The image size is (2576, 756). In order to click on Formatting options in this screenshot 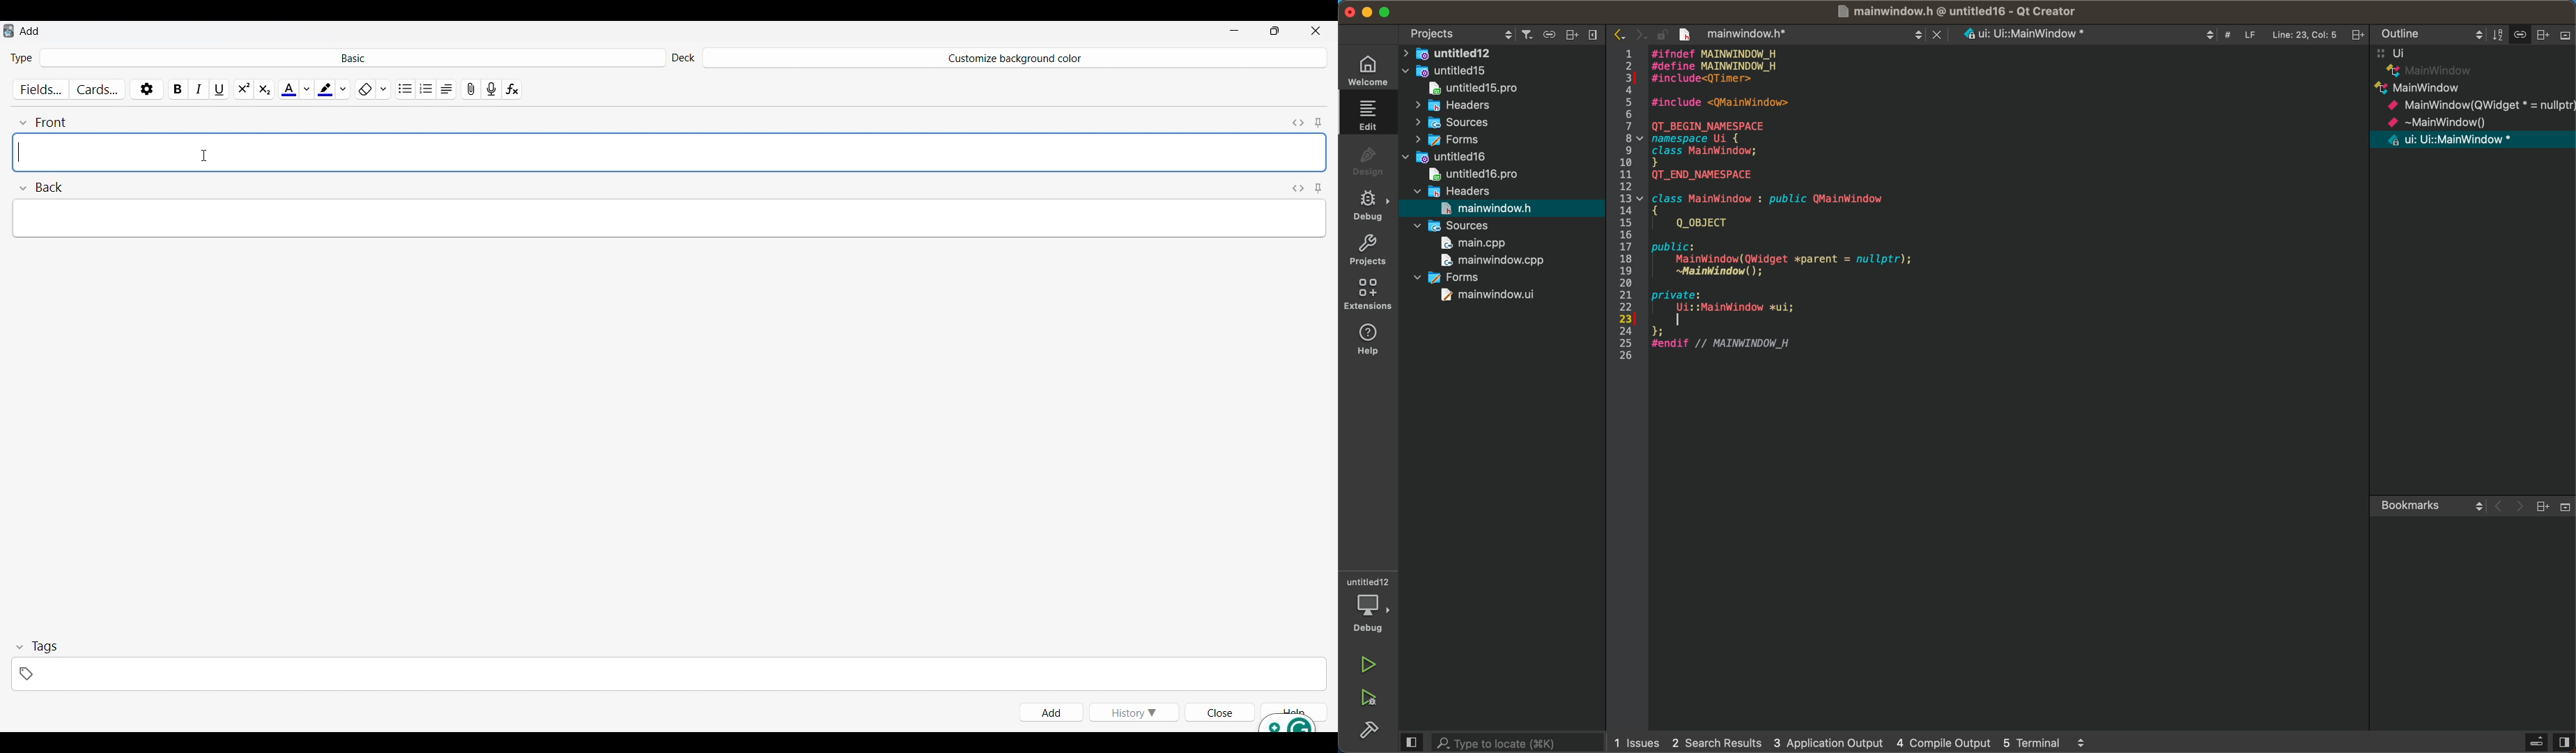, I will do `click(383, 86)`.